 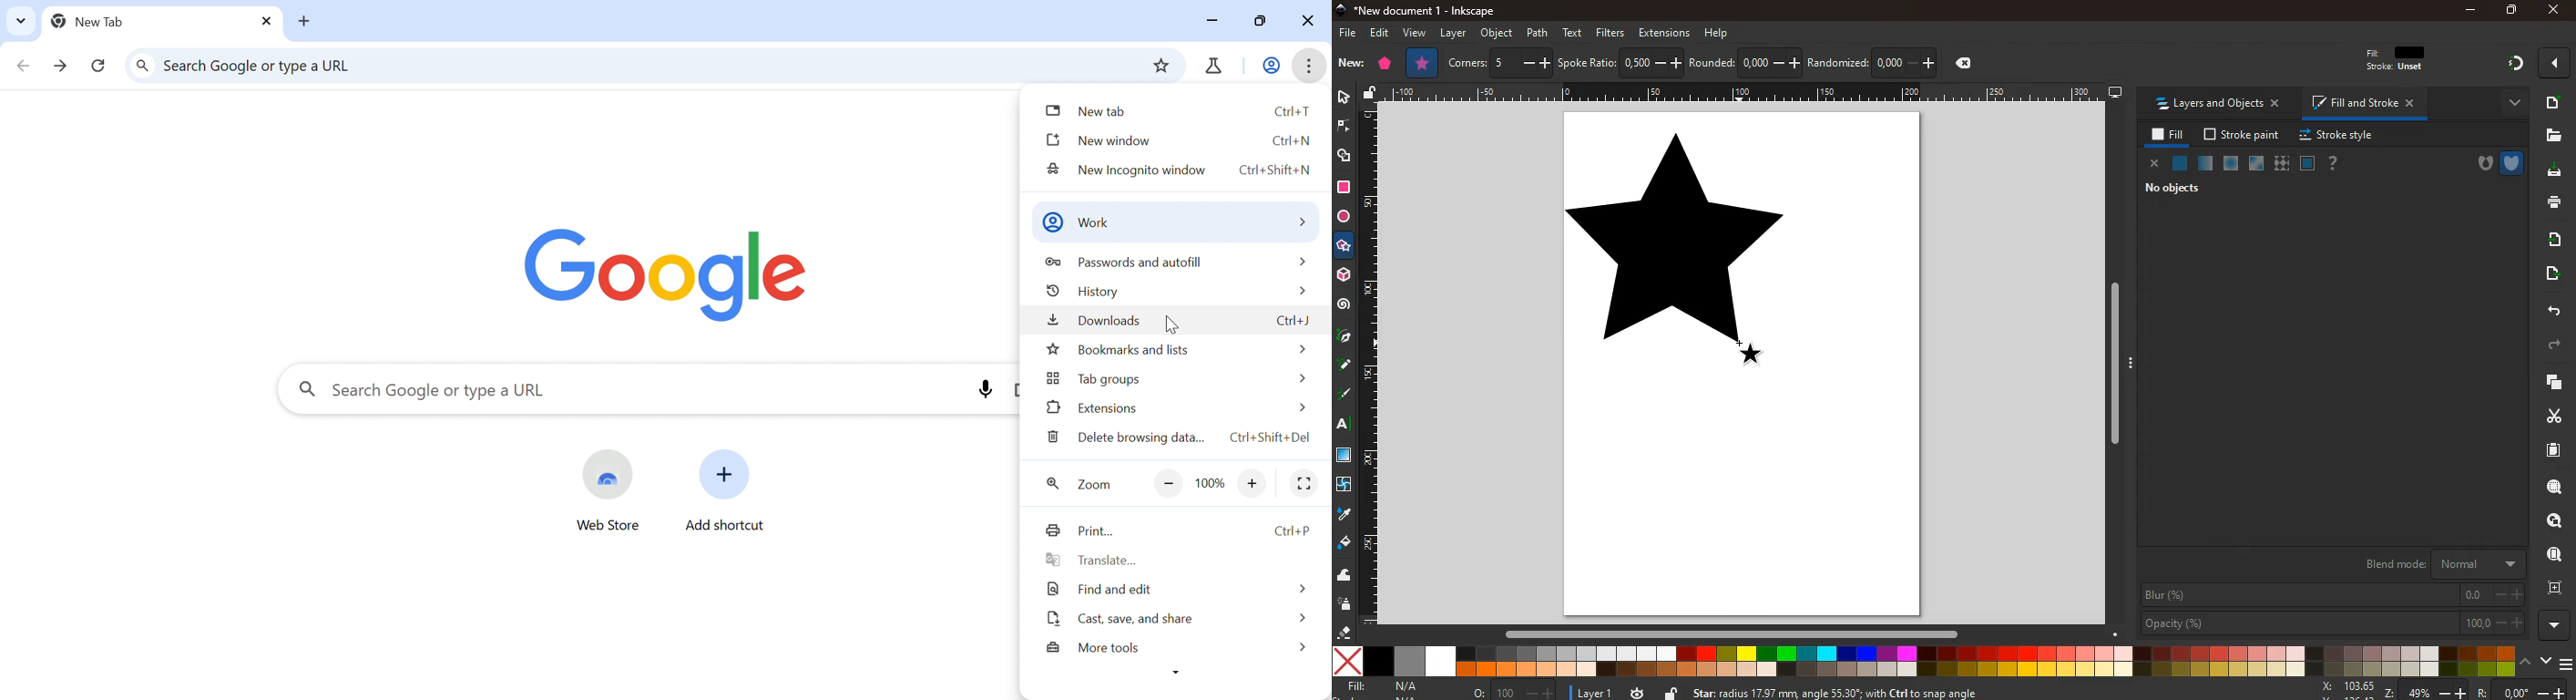 I want to click on write, so click(x=1344, y=392).